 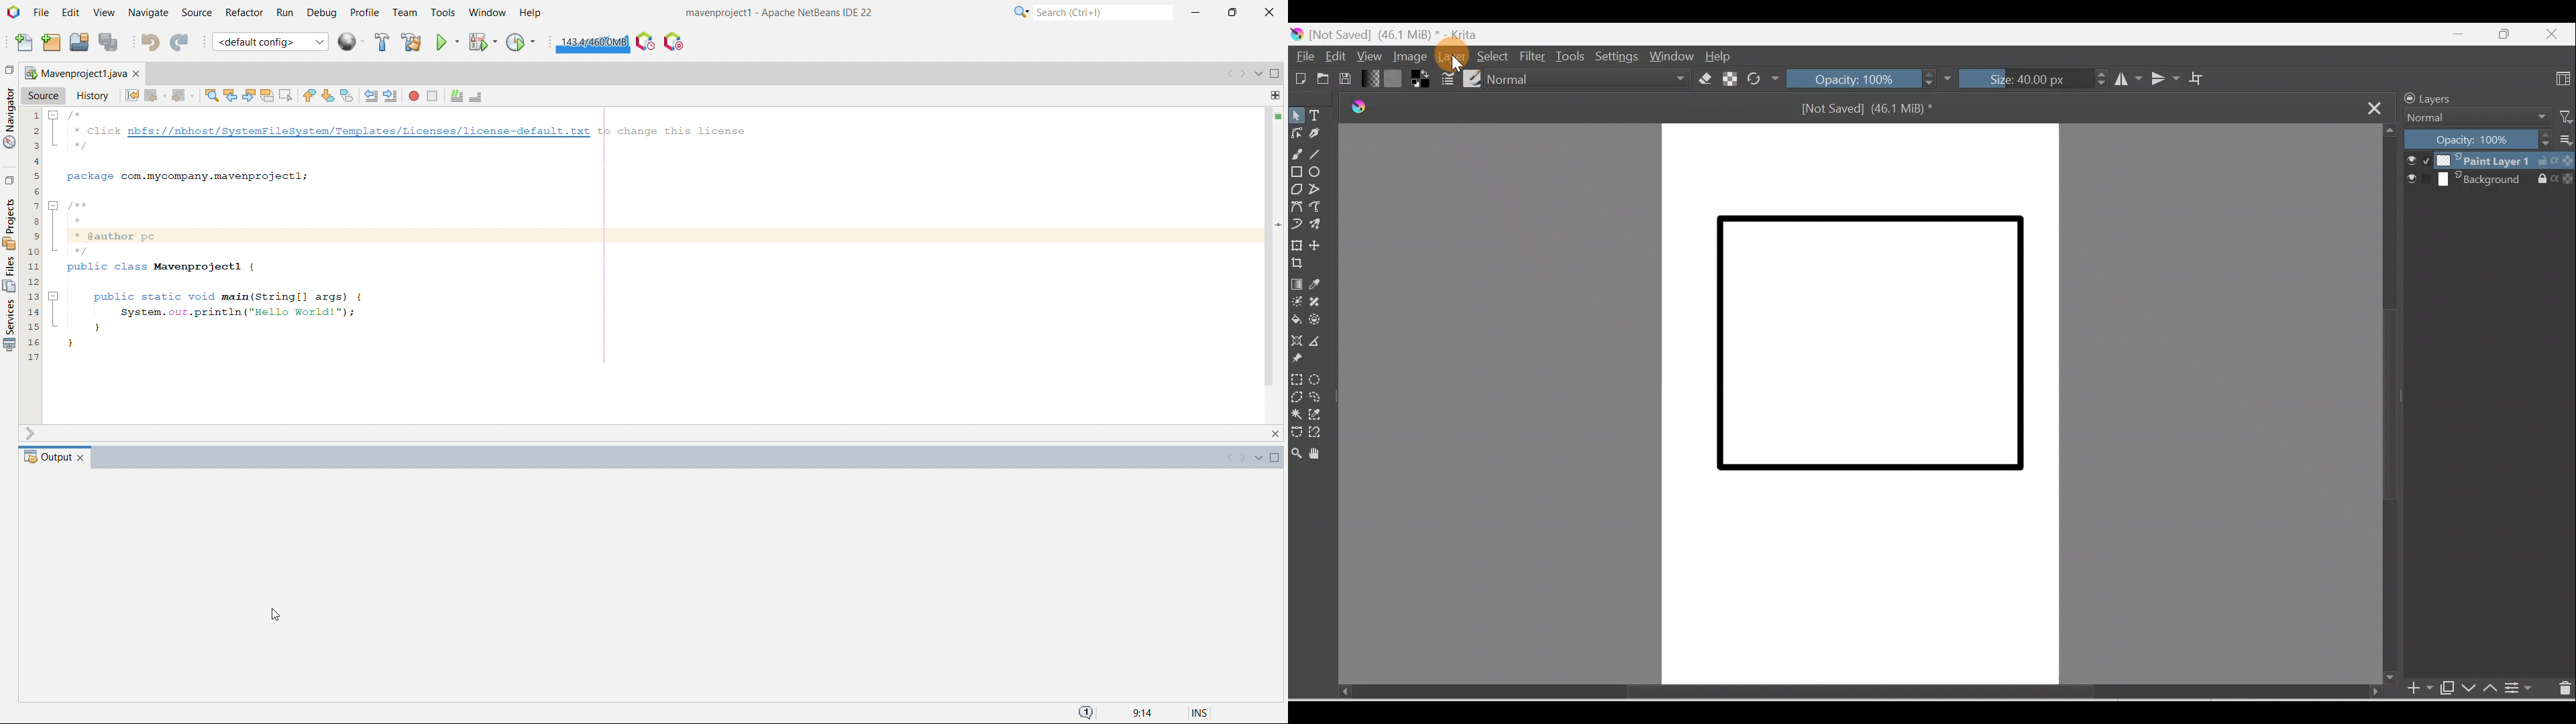 What do you see at coordinates (1354, 109) in the screenshot?
I see `Logo` at bounding box center [1354, 109].